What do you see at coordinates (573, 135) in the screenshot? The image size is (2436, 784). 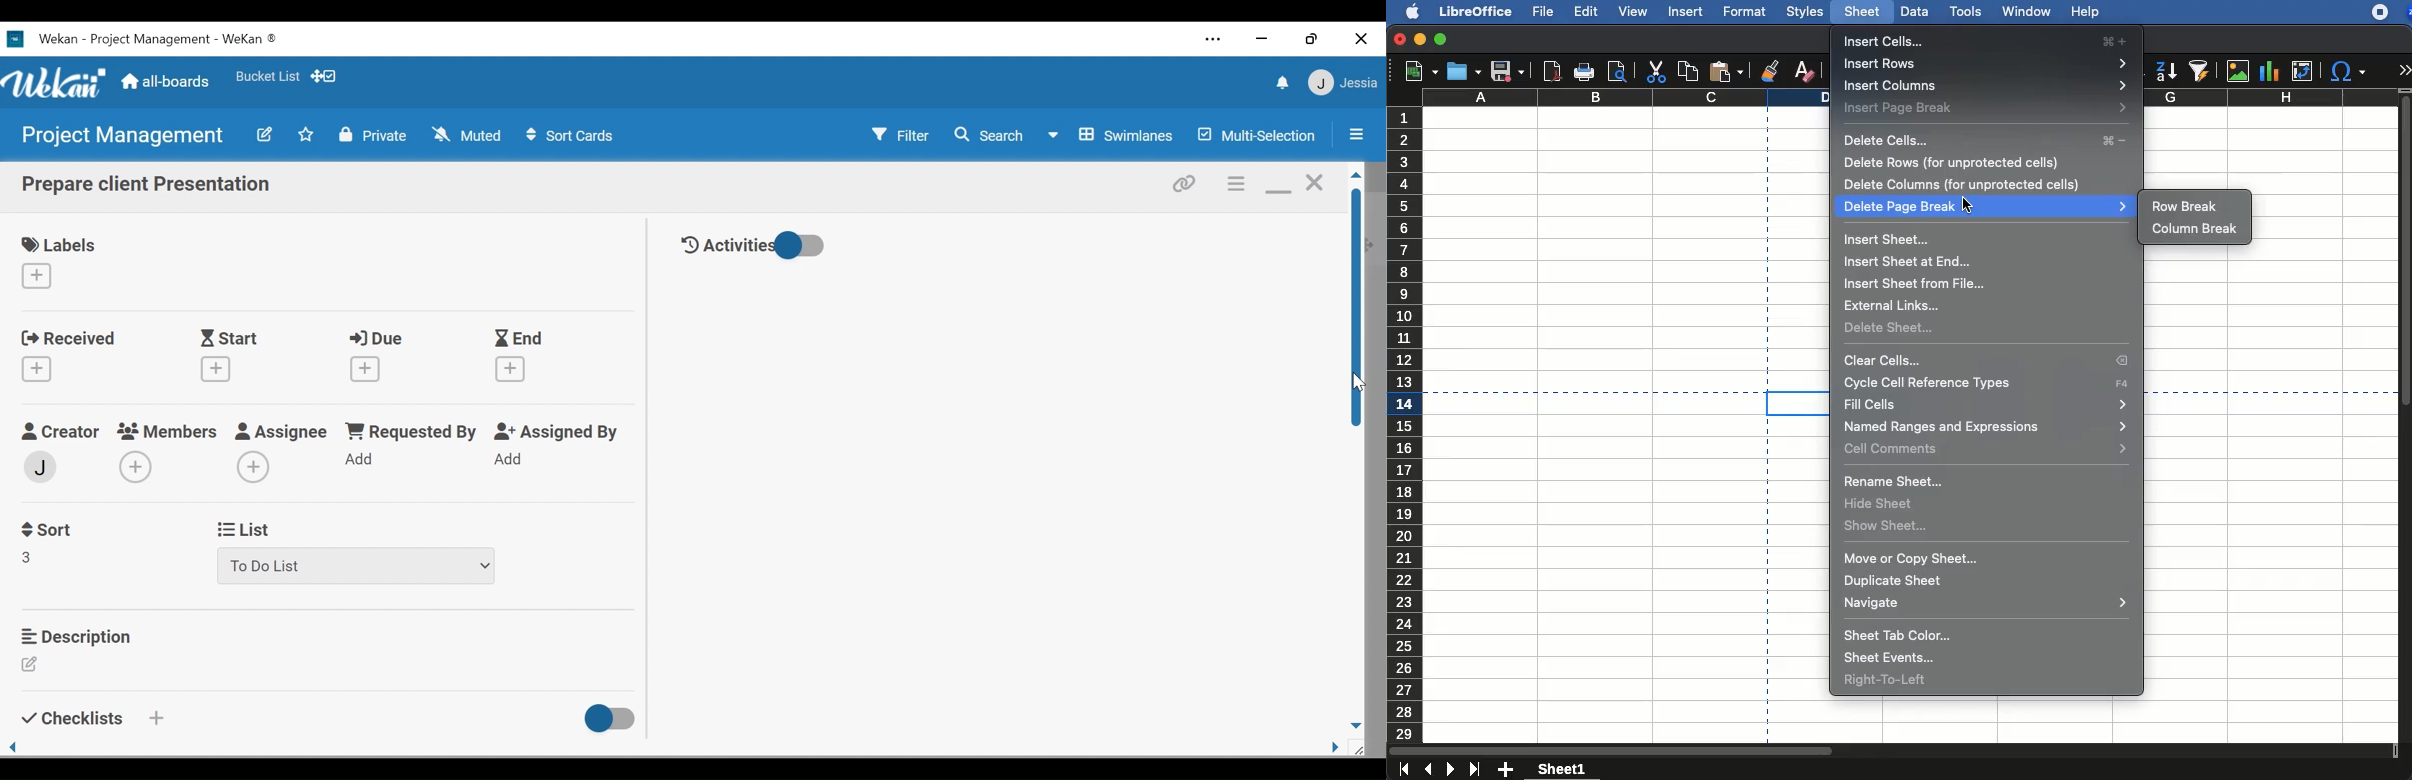 I see `Sort Cards` at bounding box center [573, 135].